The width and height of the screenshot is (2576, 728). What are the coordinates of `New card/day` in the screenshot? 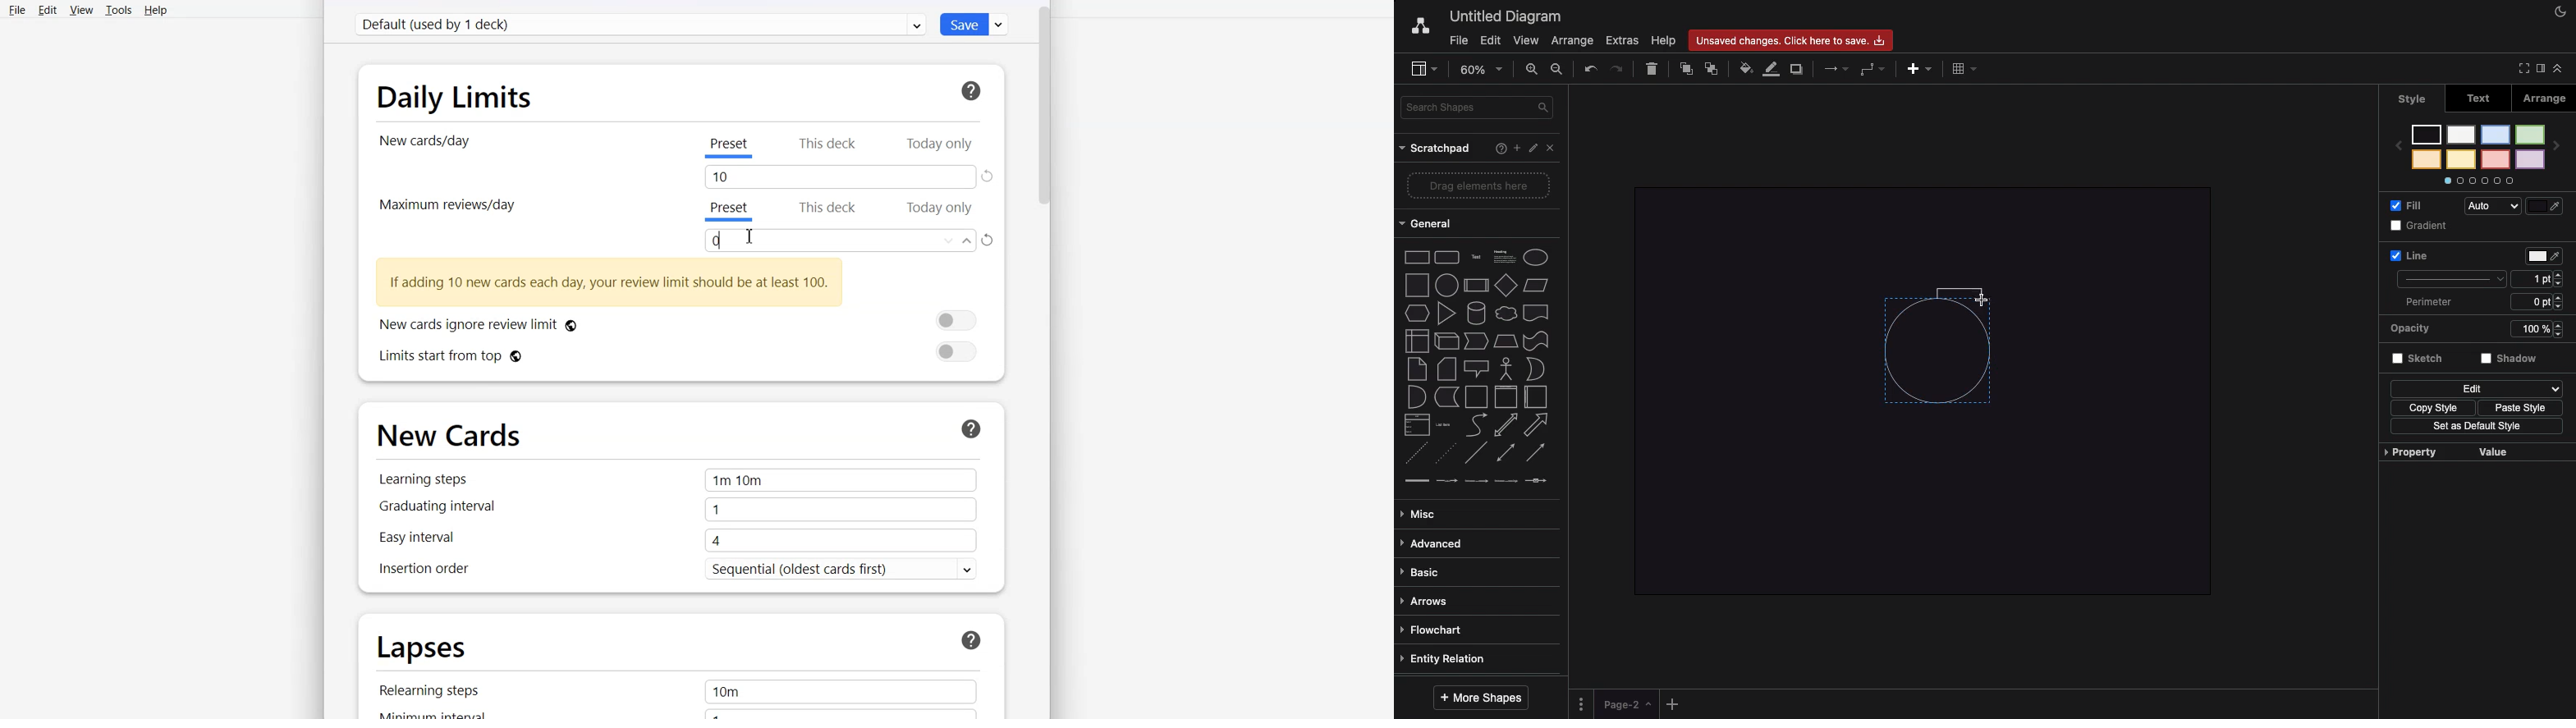 It's located at (429, 142).